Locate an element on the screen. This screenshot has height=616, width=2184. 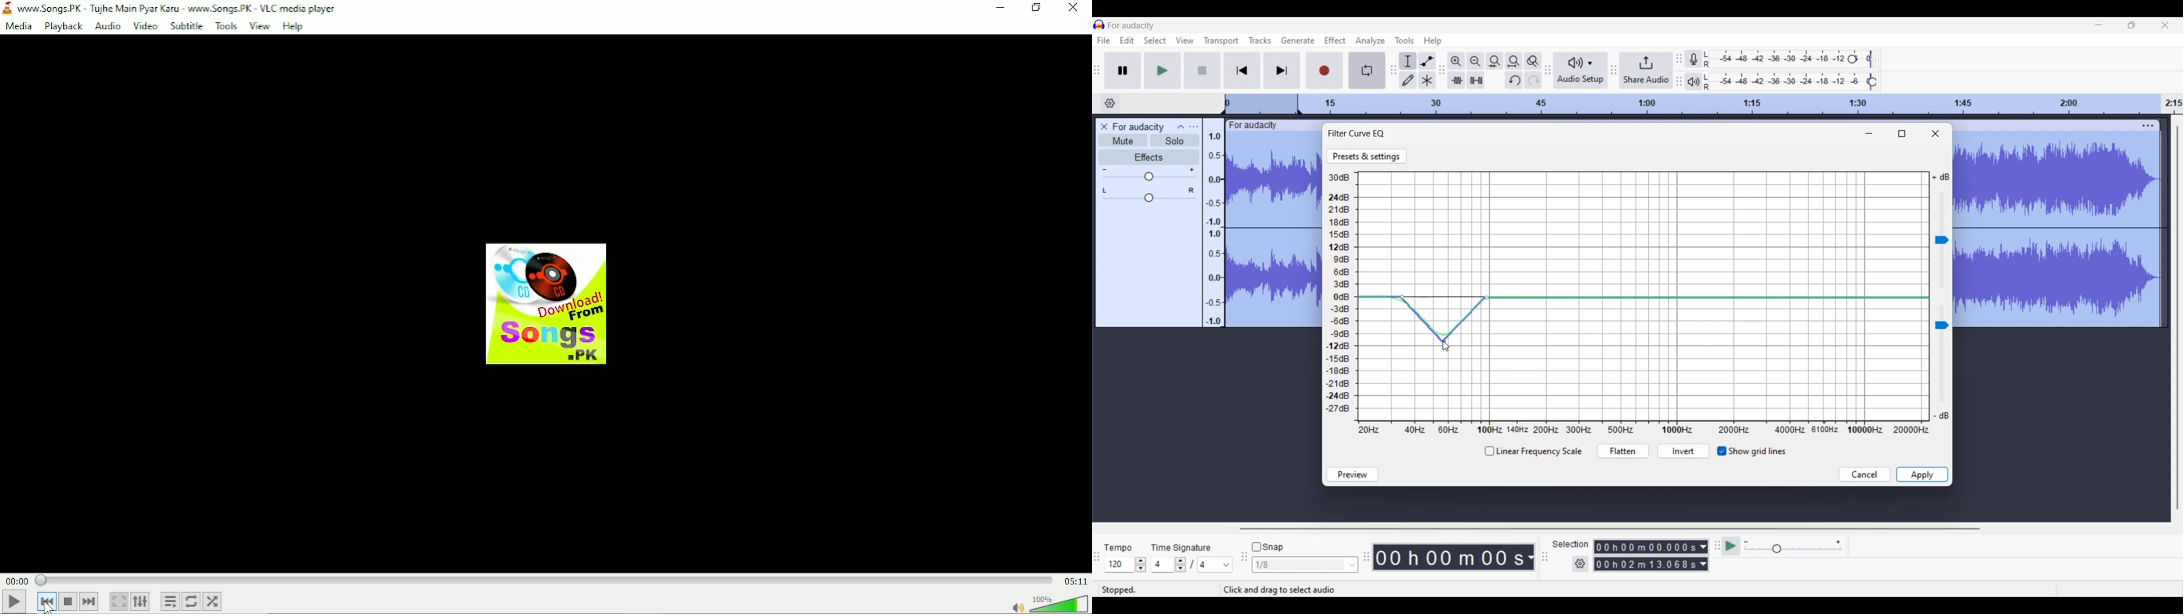
Max. time signature options is located at coordinates (1215, 565).